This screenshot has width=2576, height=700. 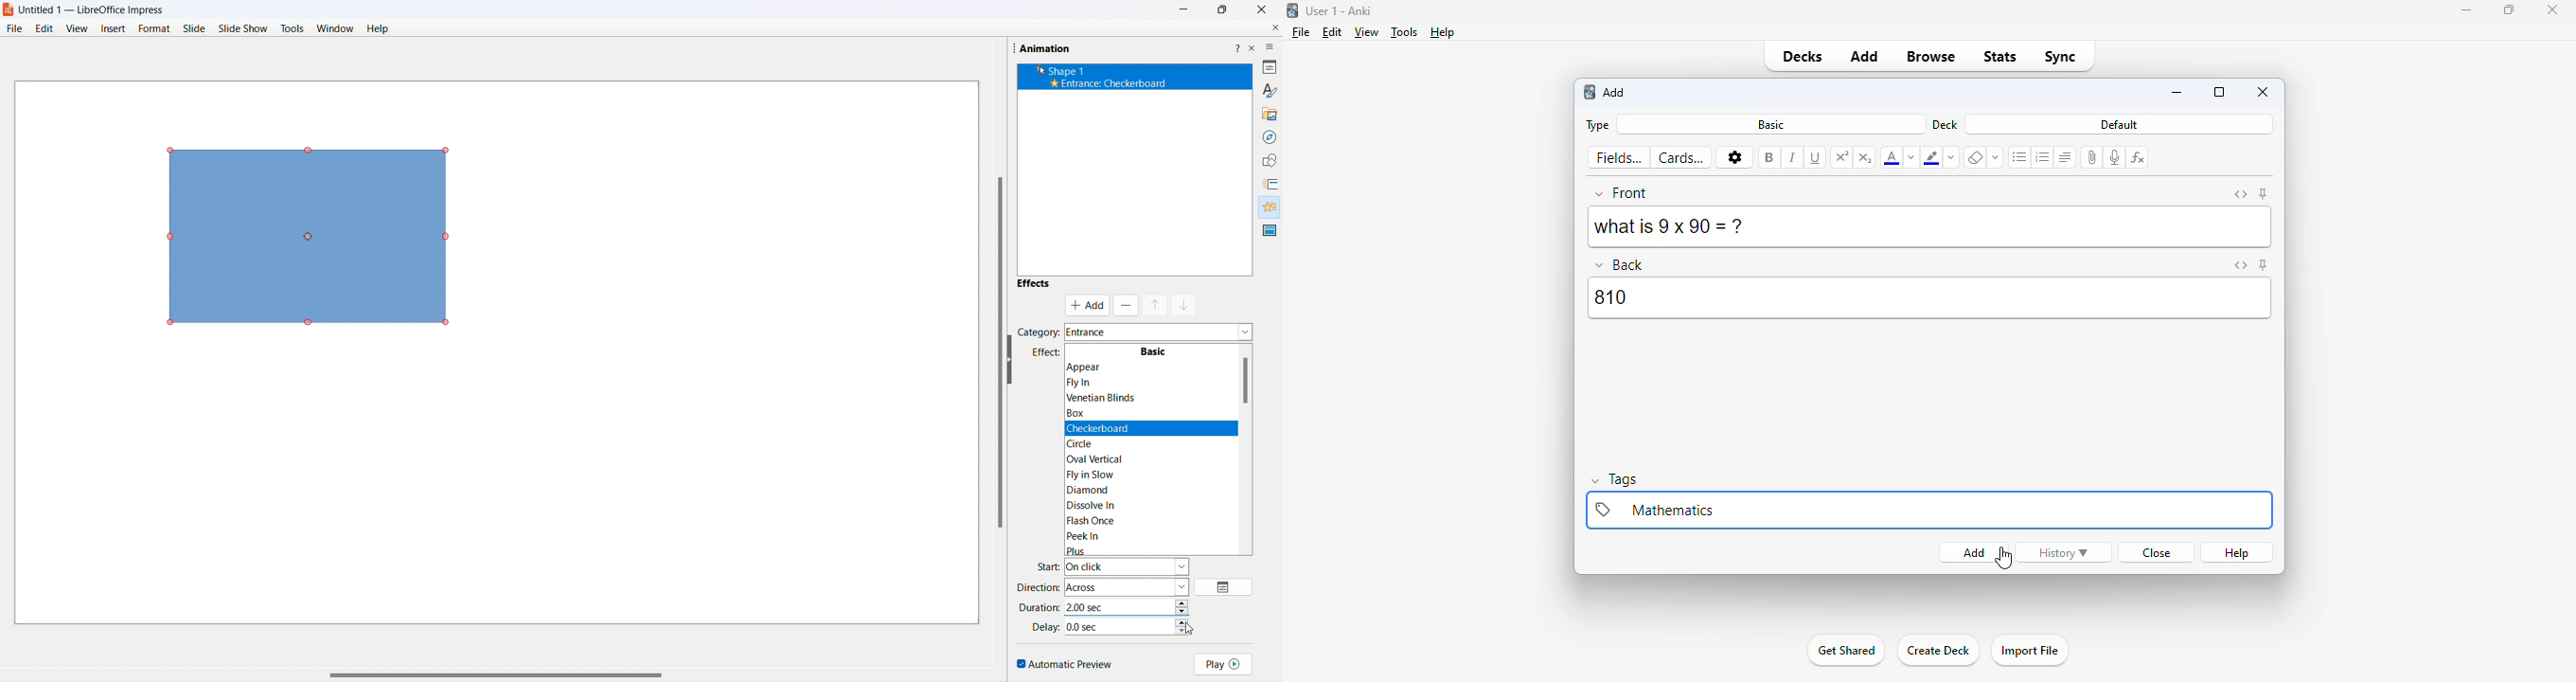 I want to click on ’k Shape 1
* Entrance: Appear, so click(x=1101, y=77).